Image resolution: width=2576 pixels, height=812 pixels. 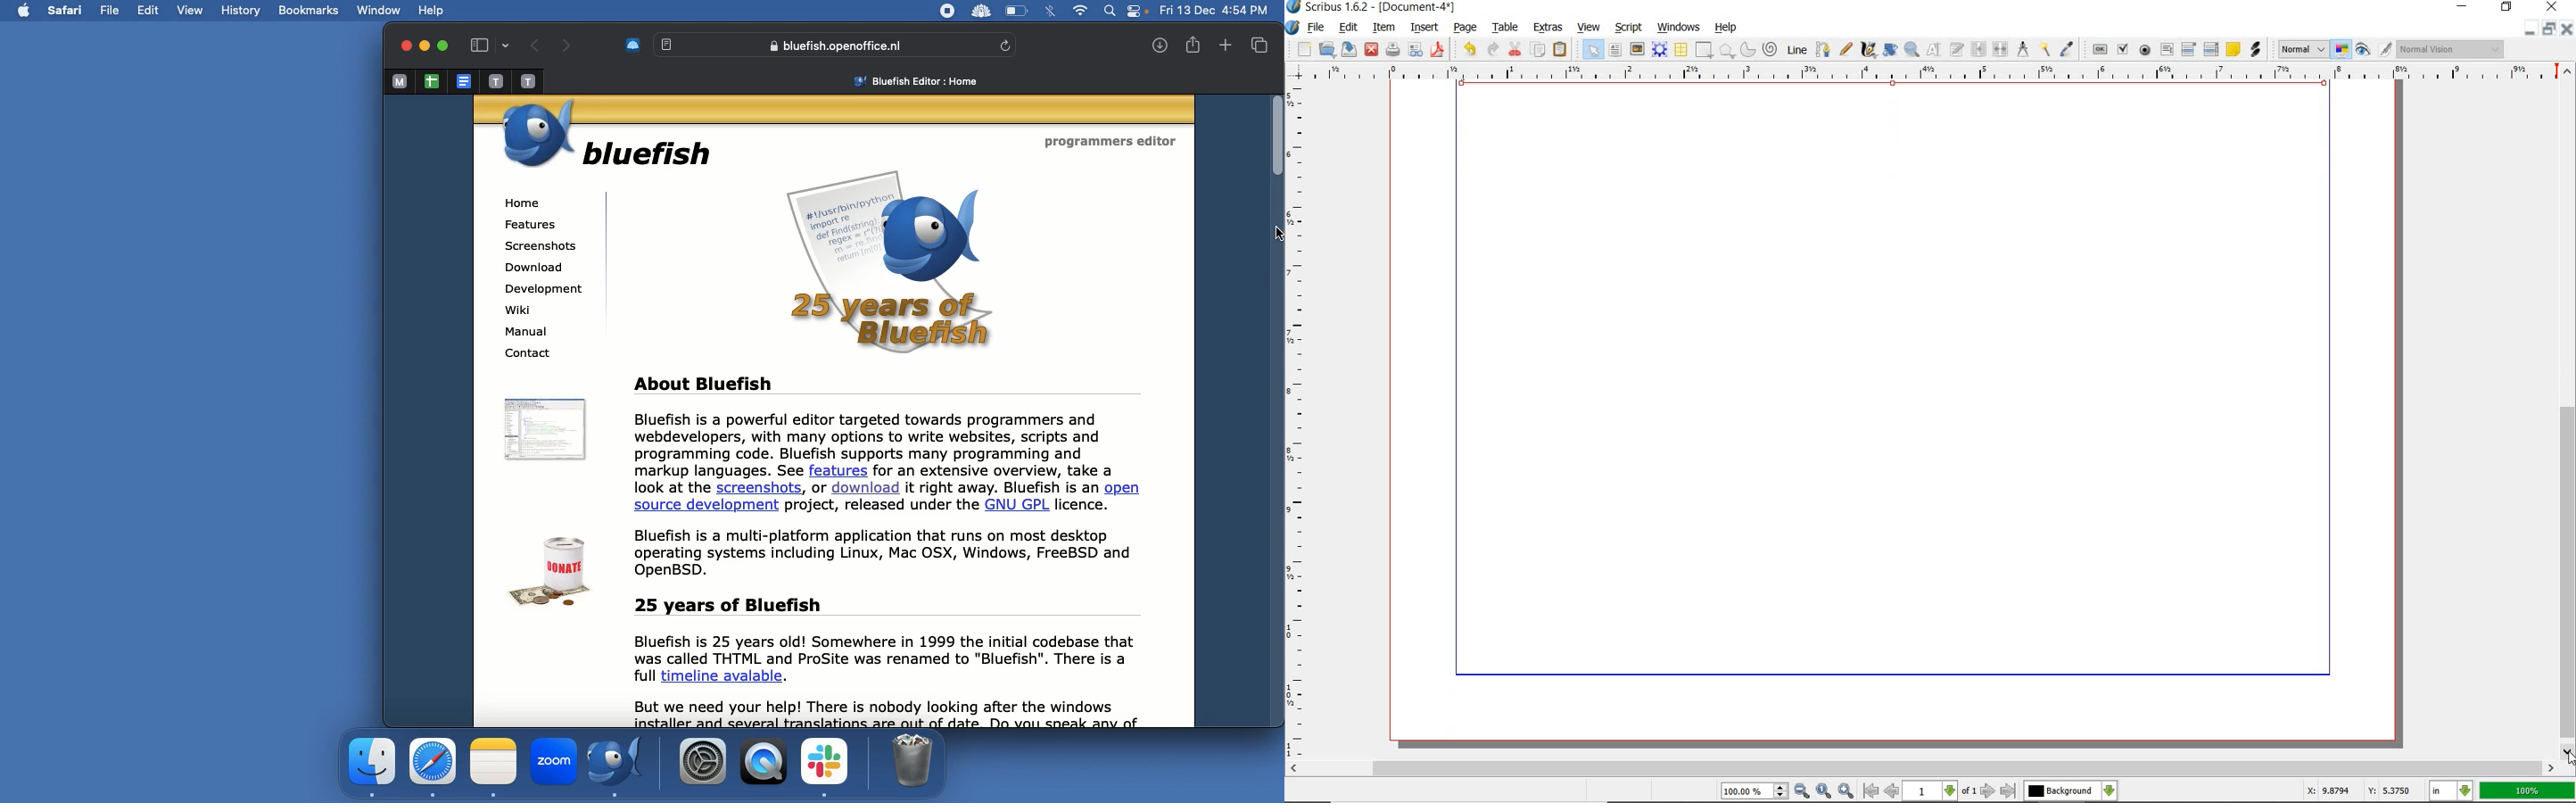 What do you see at coordinates (1298, 423) in the screenshot?
I see `ruler` at bounding box center [1298, 423].